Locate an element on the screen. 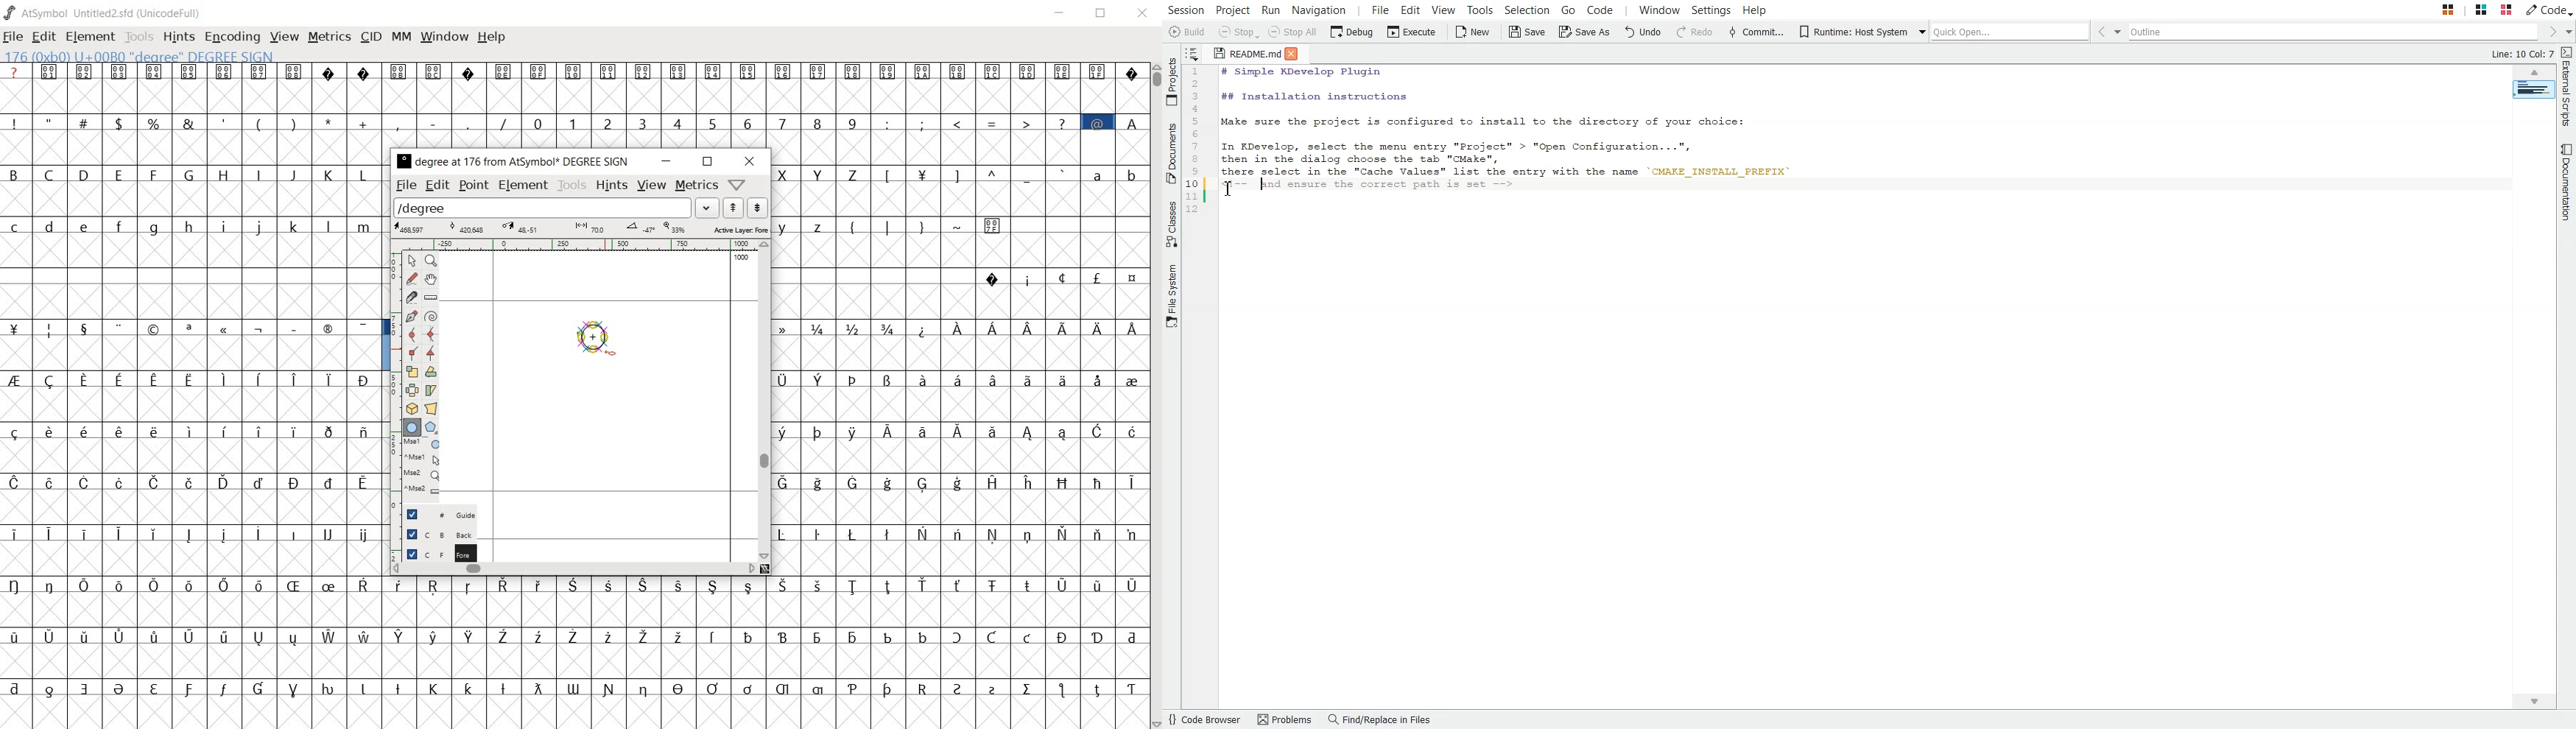  Code Line is located at coordinates (1195, 141).